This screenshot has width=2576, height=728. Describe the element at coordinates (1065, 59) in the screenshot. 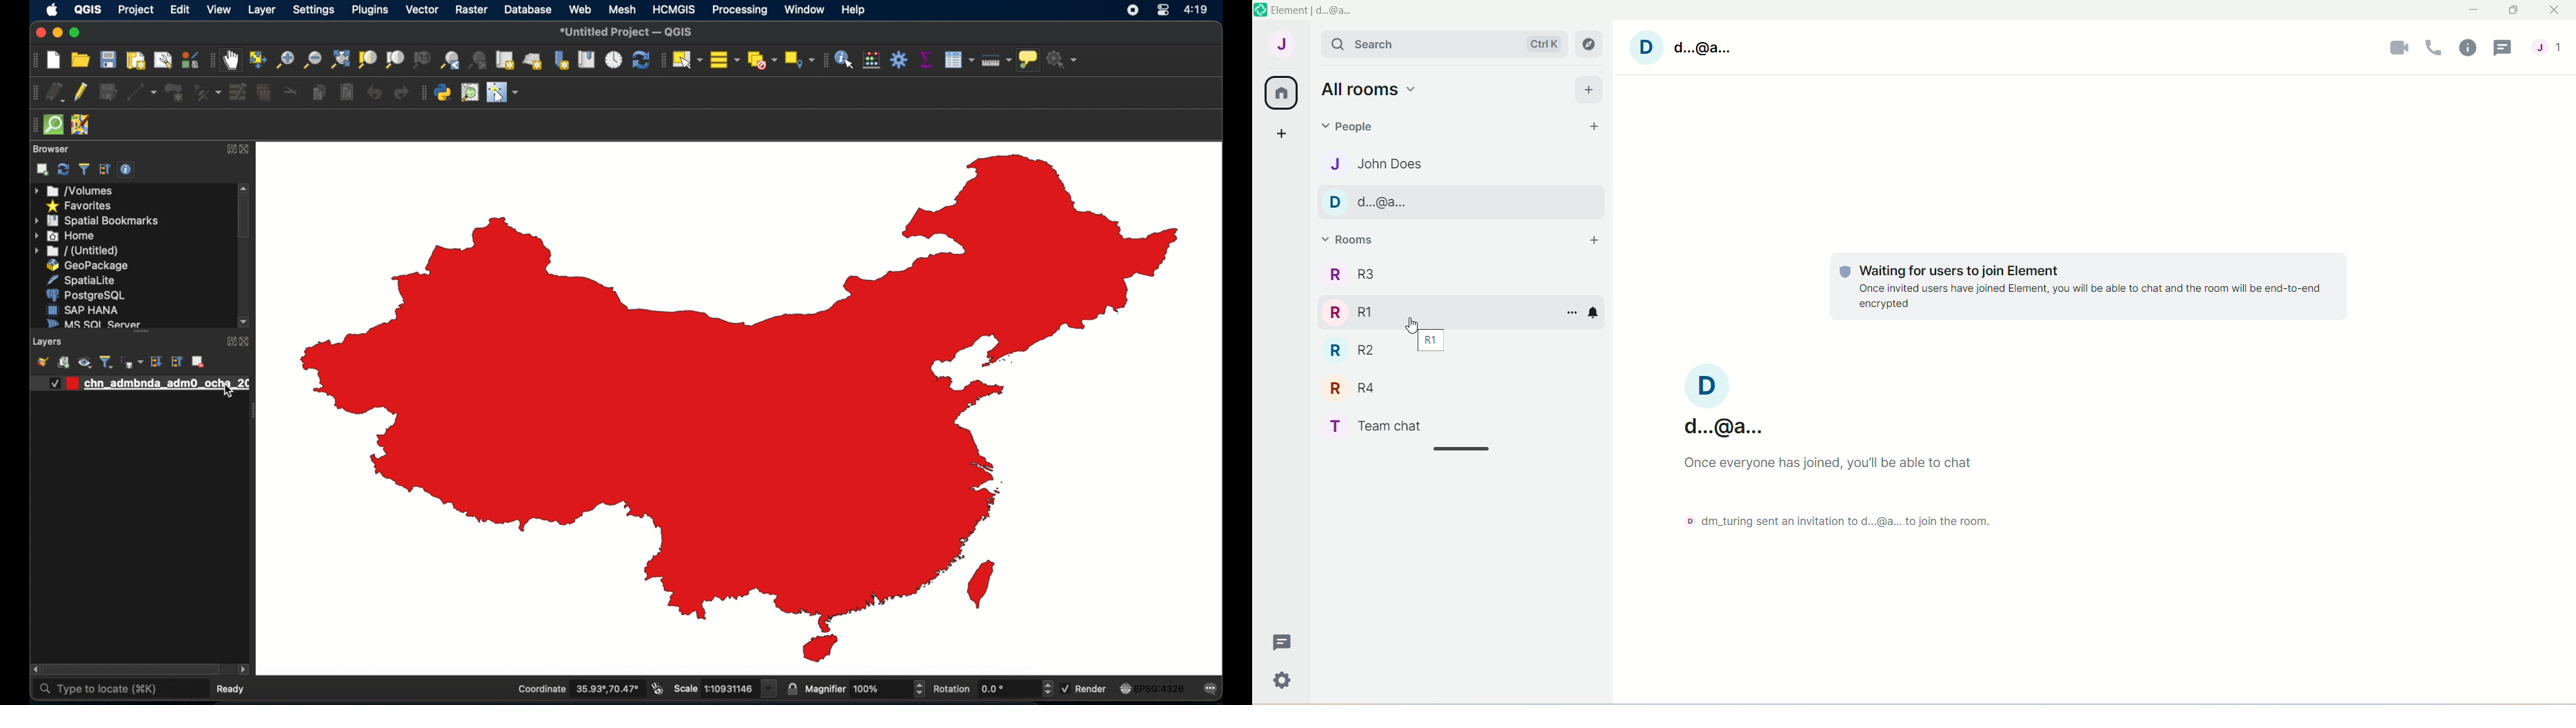

I see `no action selected` at that location.